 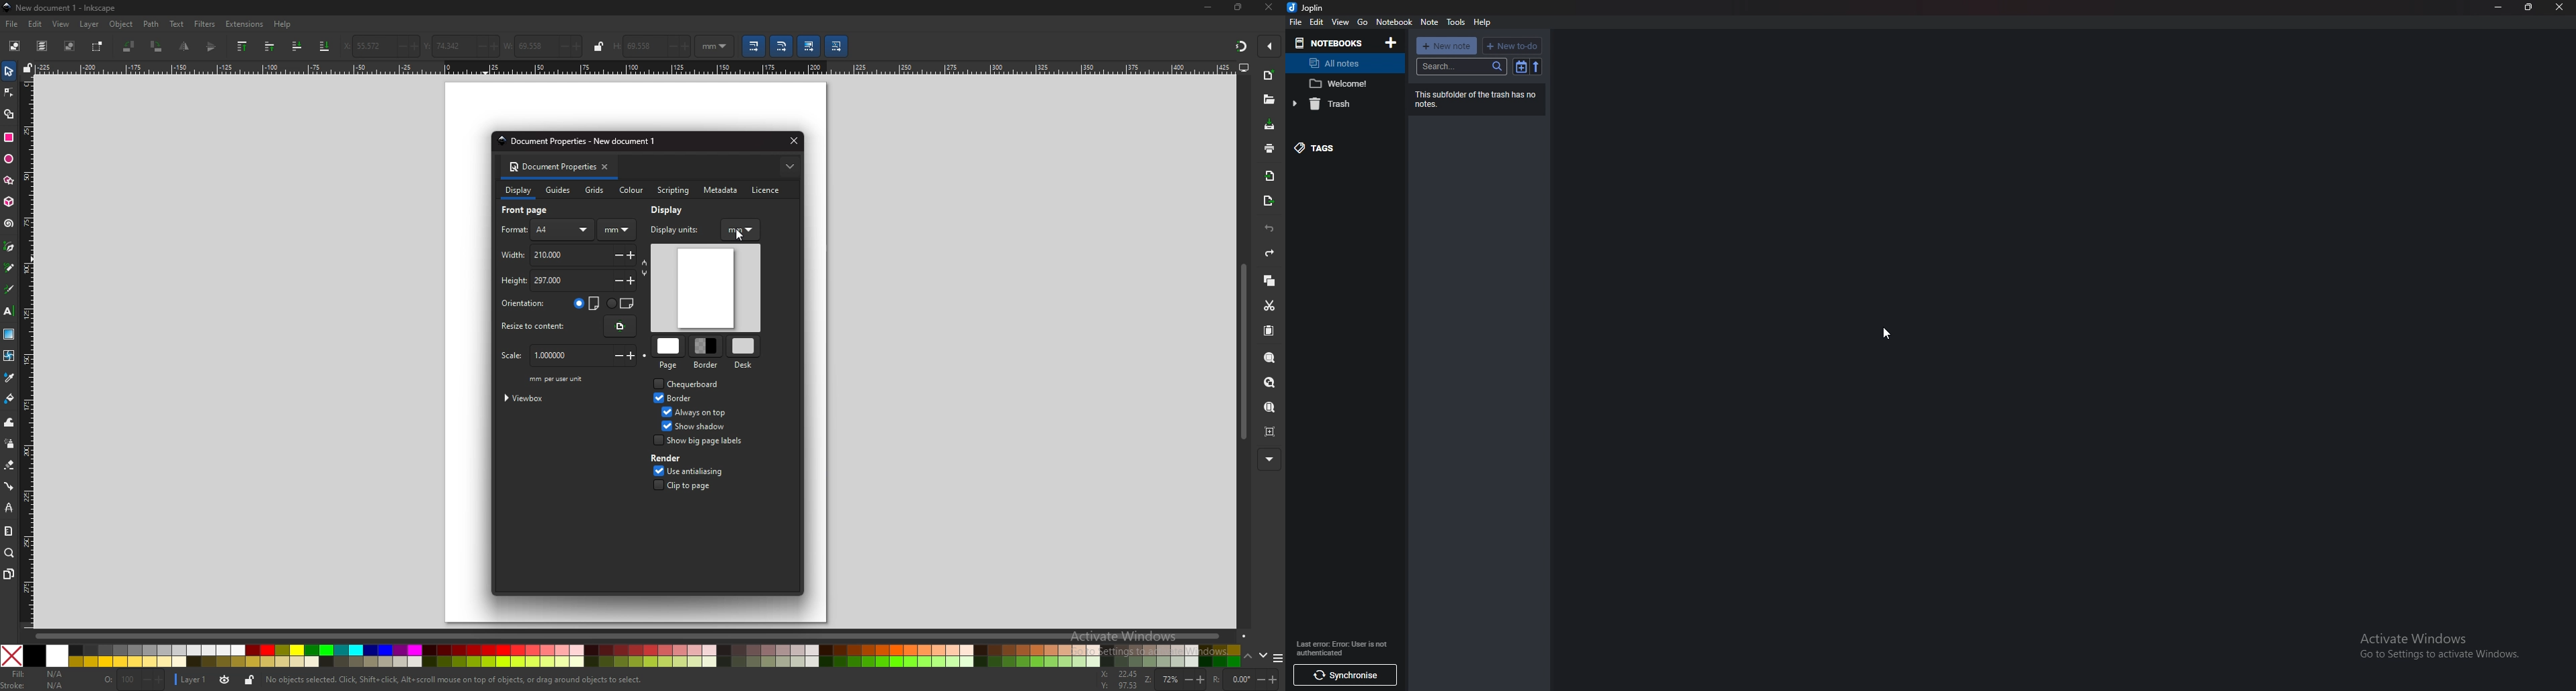 I want to click on Notebook, so click(x=1395, y=22).